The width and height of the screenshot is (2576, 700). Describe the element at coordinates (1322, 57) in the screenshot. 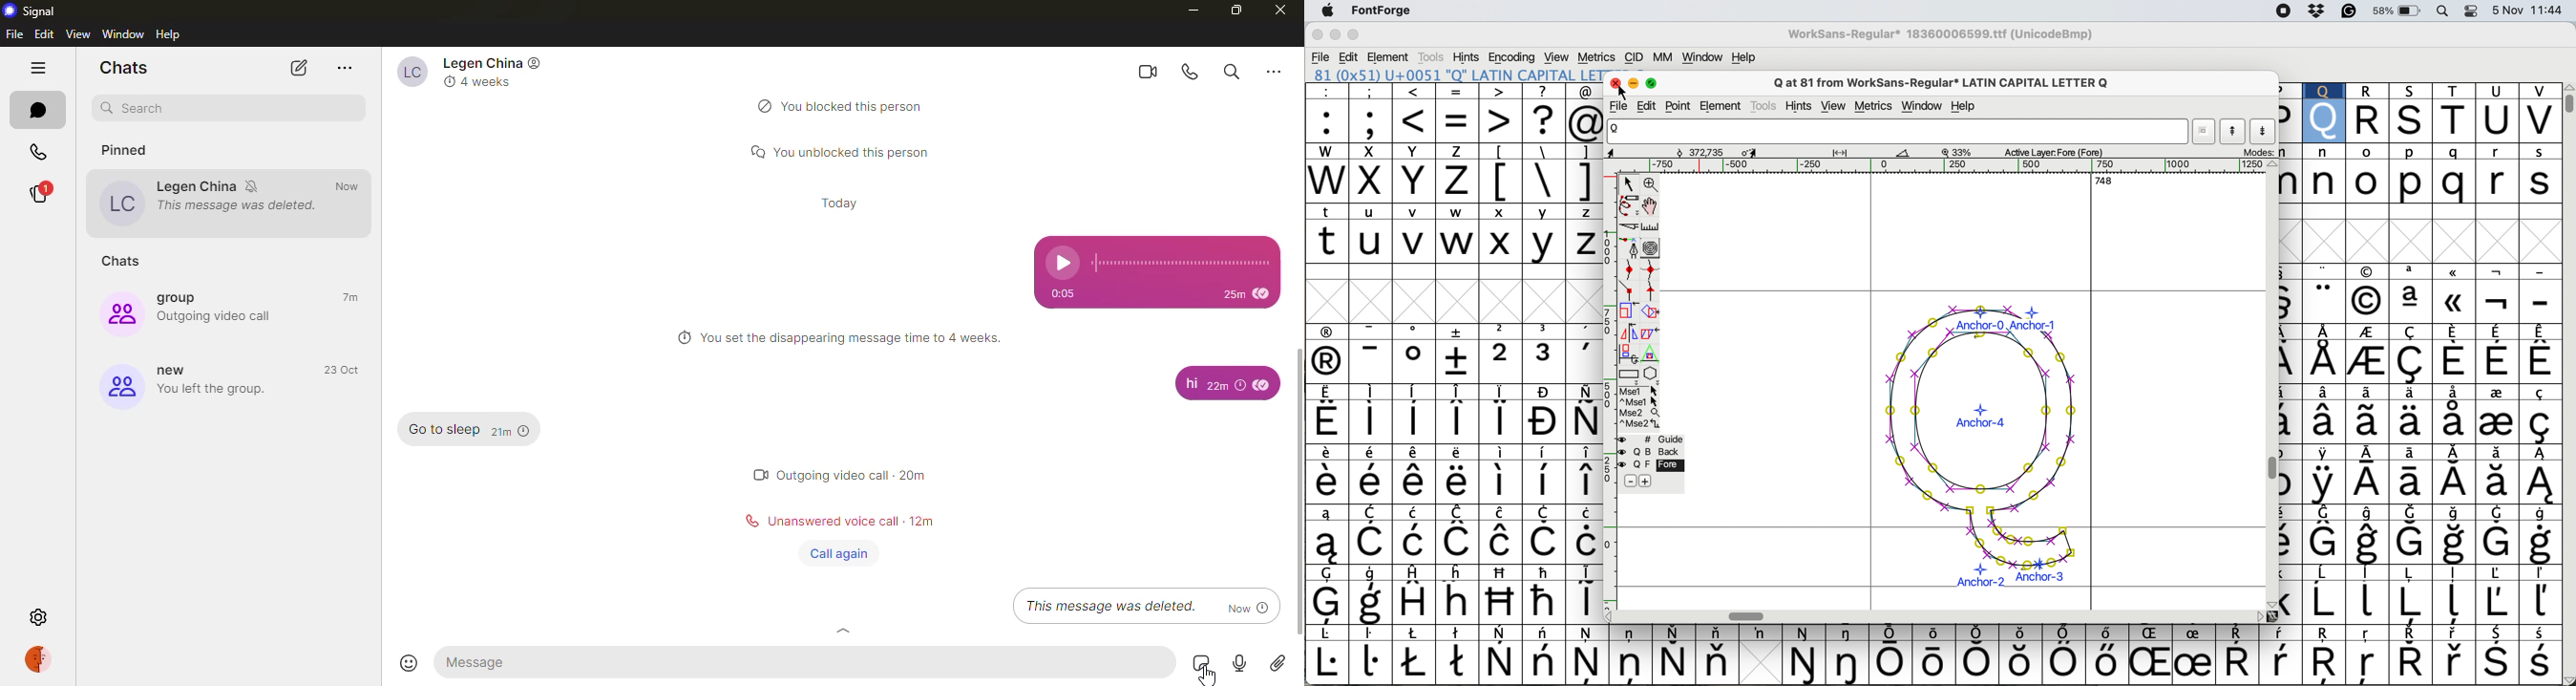

I see `file` at that location.